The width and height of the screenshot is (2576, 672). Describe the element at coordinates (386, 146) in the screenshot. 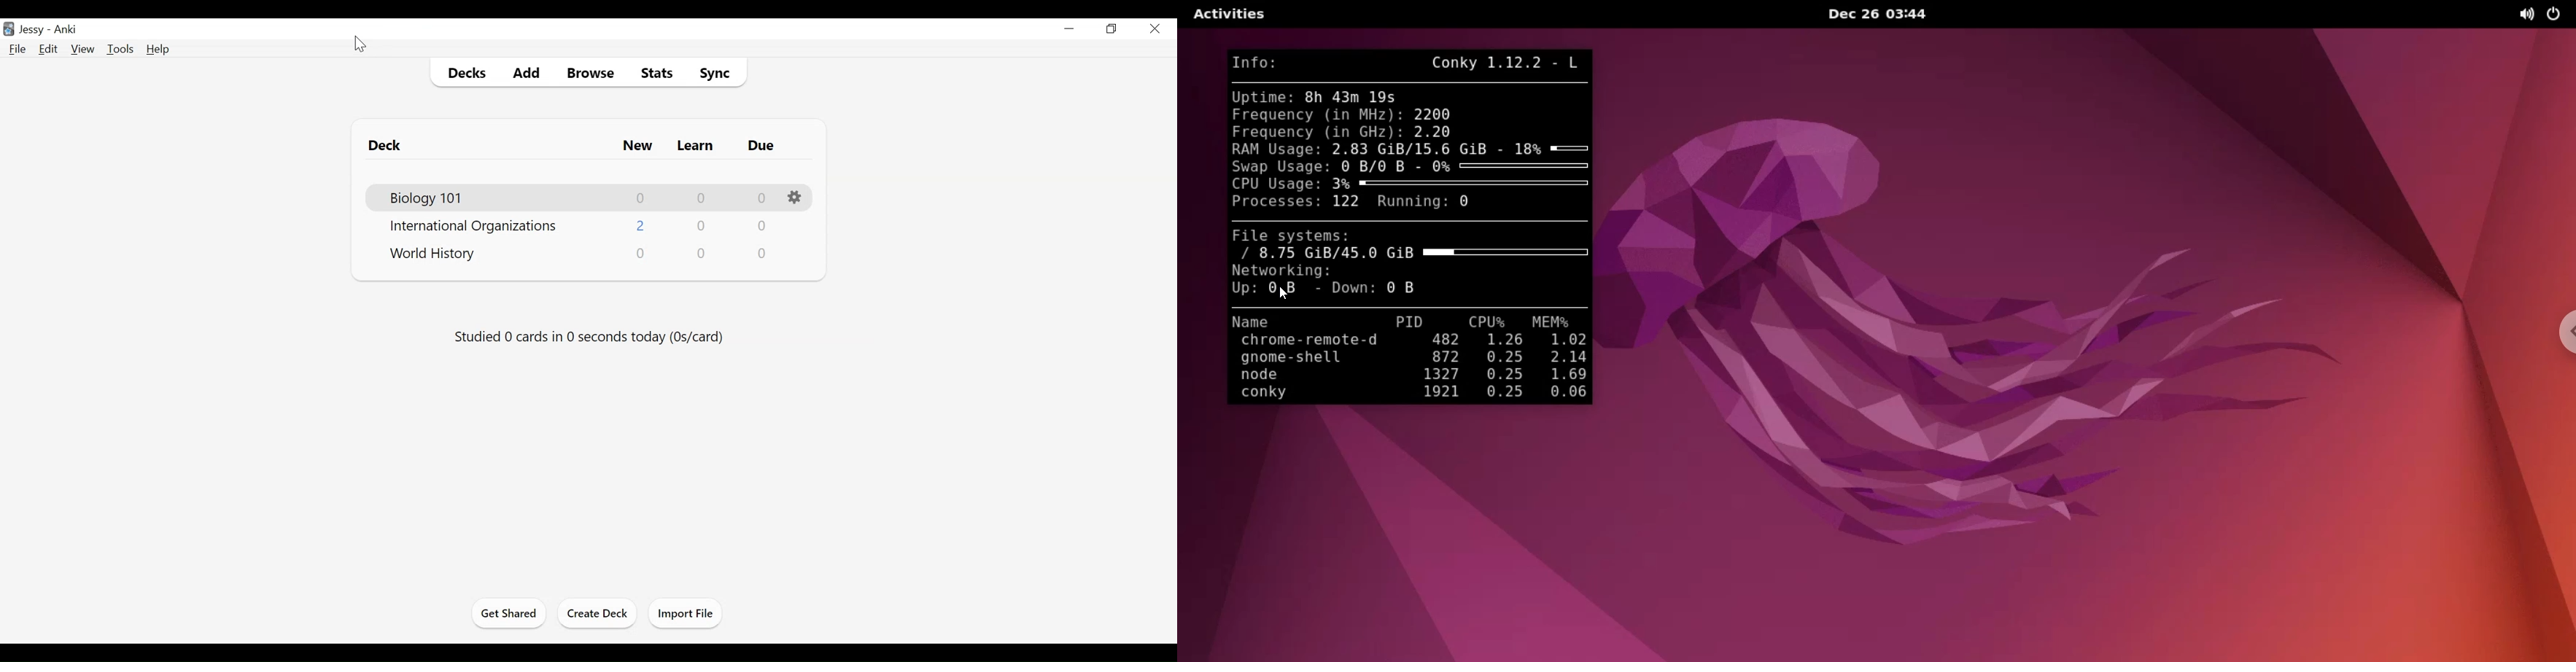

I see `Deck` at that location.